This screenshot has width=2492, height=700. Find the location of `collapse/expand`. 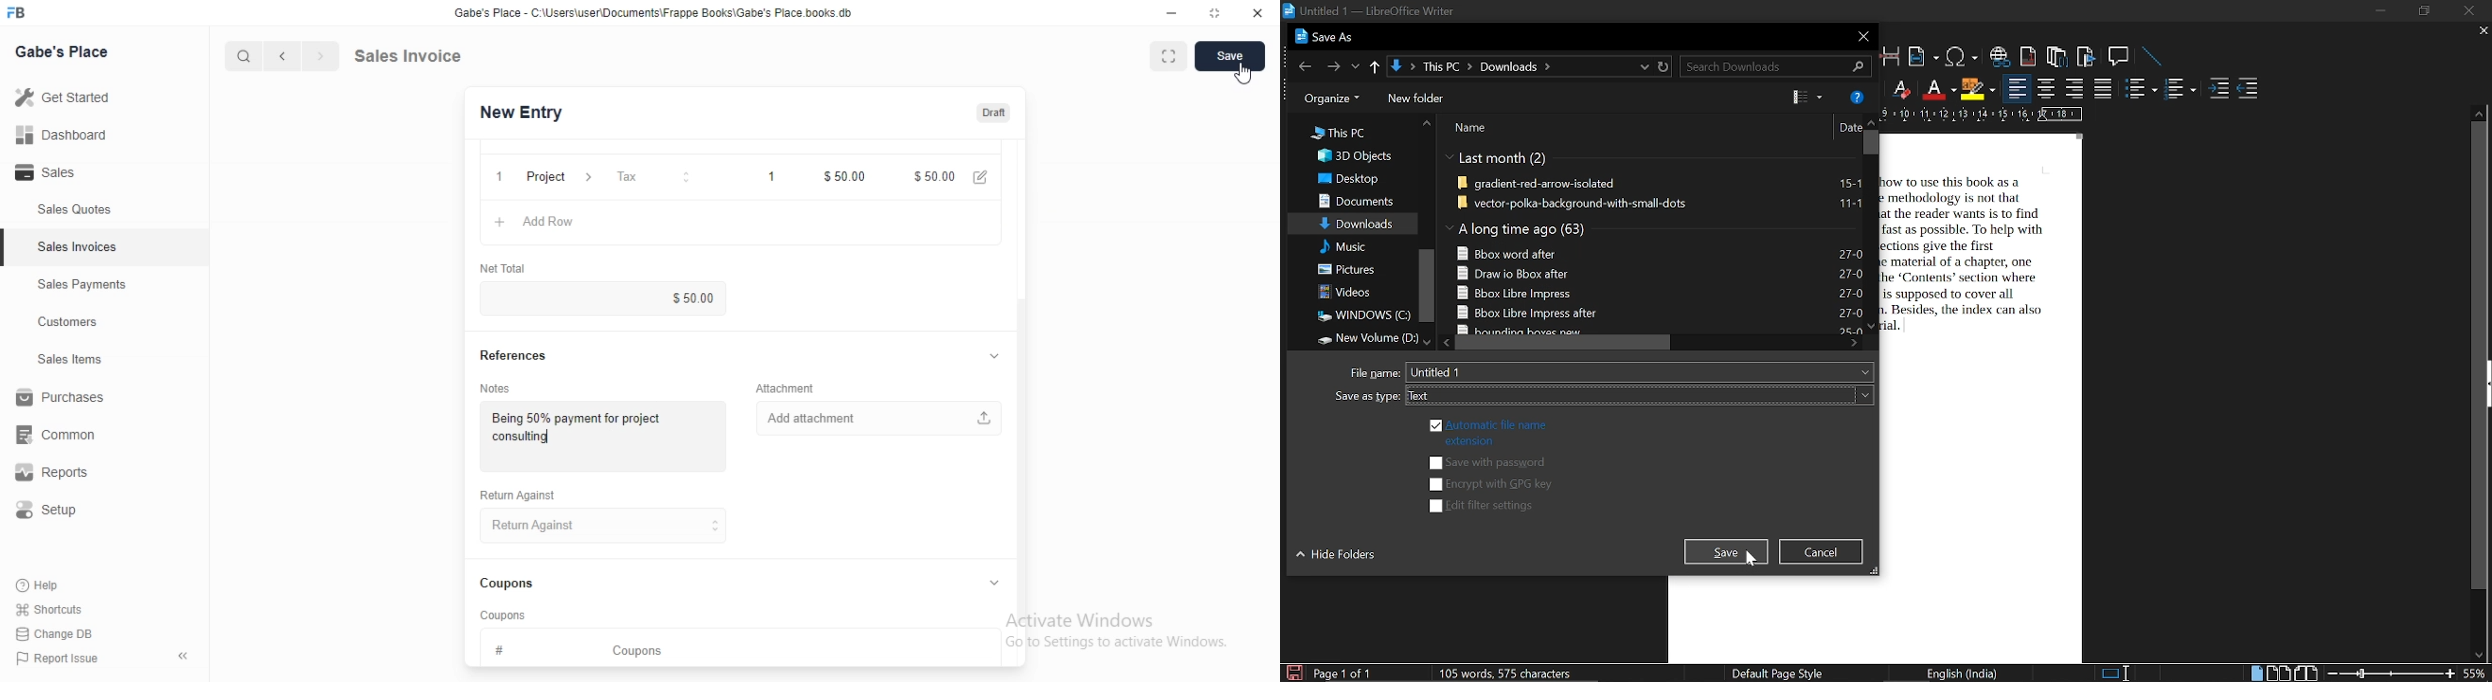

collapse/expand is located at coordinates (994, 584).